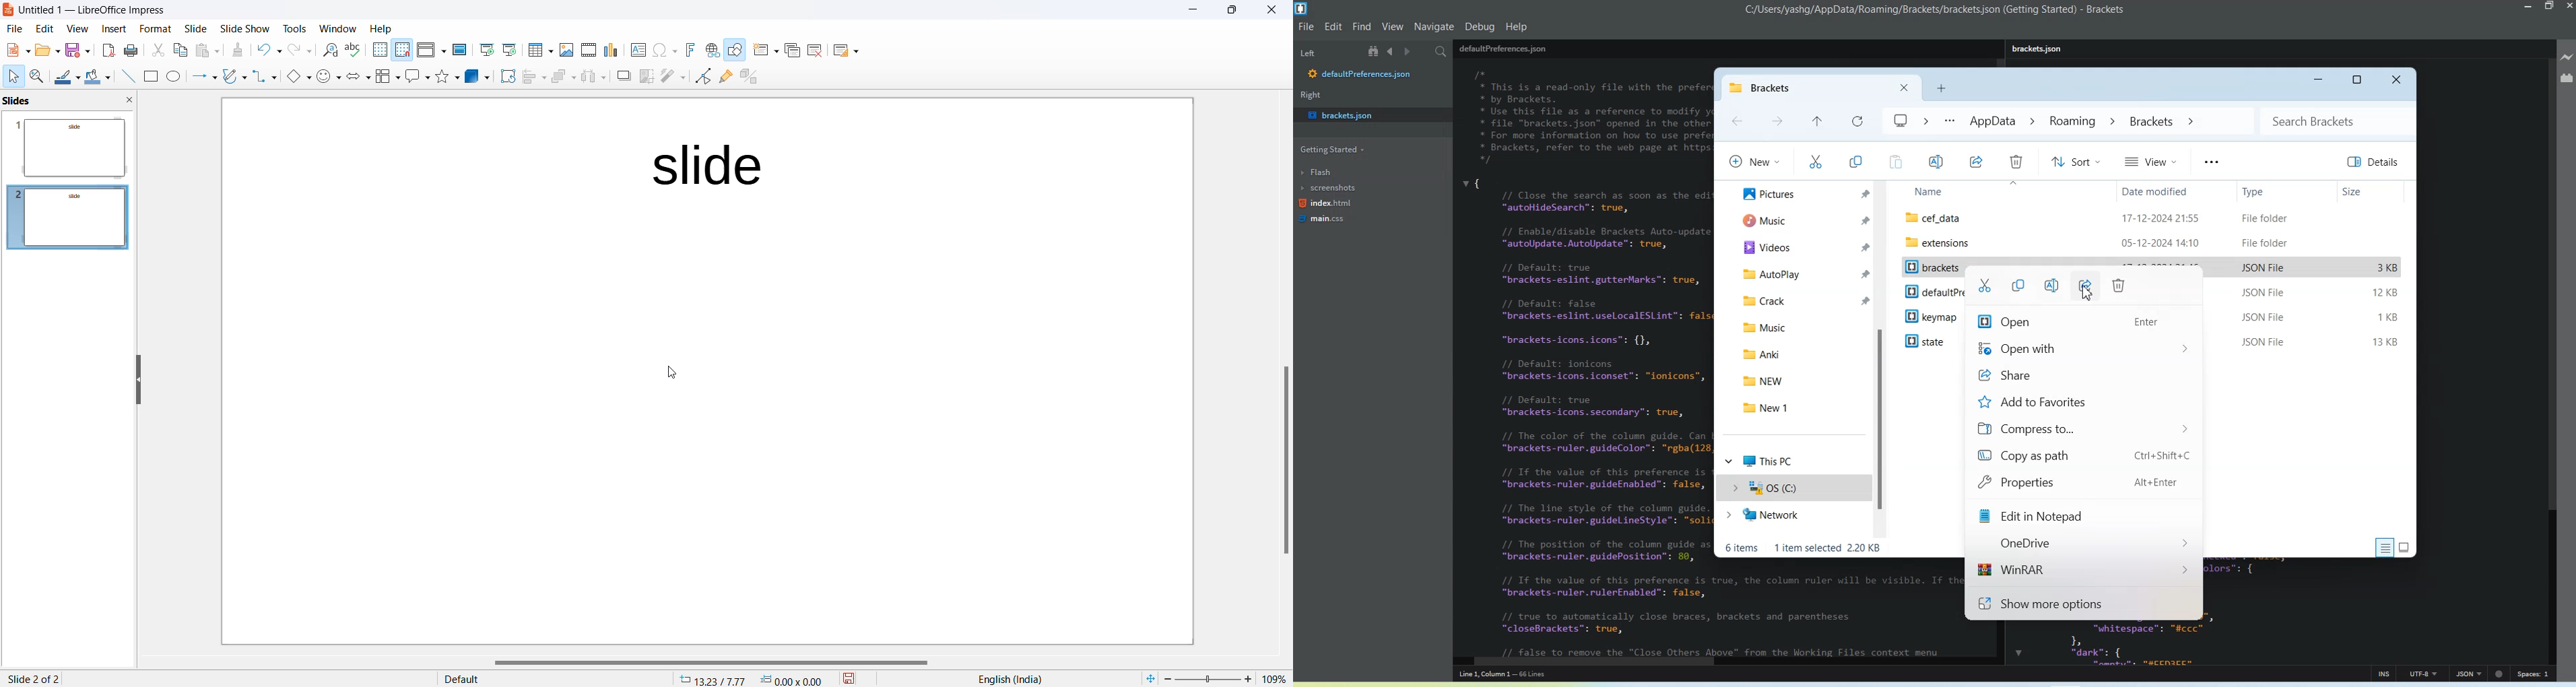 This screenshot has width=2576, height=700. What do you see at coordinates (71, 145) in the screenshot?
I see `slide preview` at bounding box center [71, 145].